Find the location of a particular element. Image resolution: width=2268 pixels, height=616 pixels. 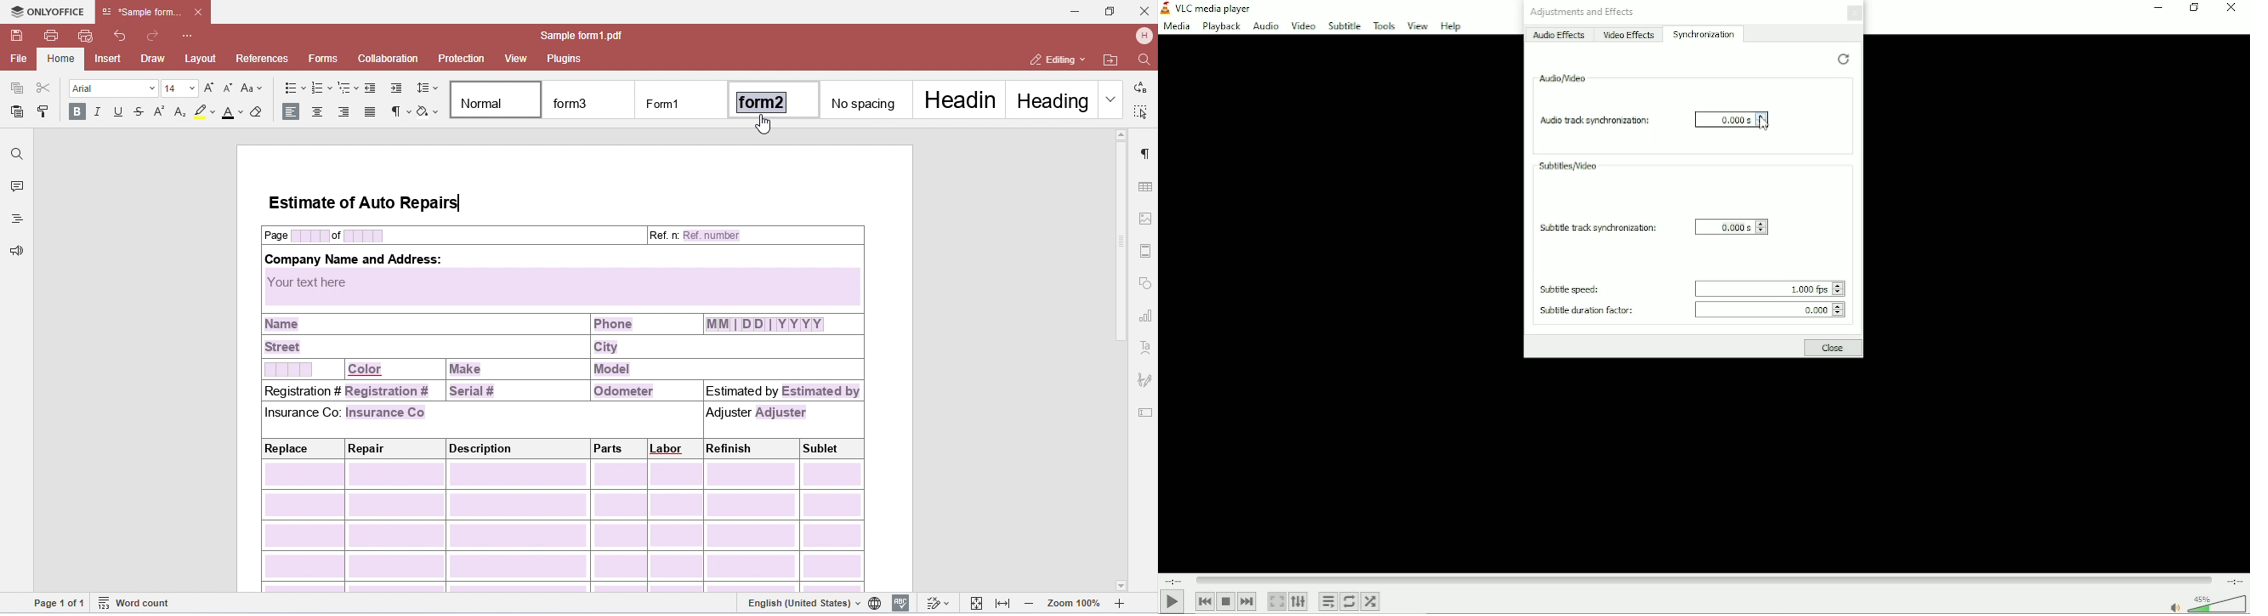

Audio/video is located at coordinates (1562, 77).